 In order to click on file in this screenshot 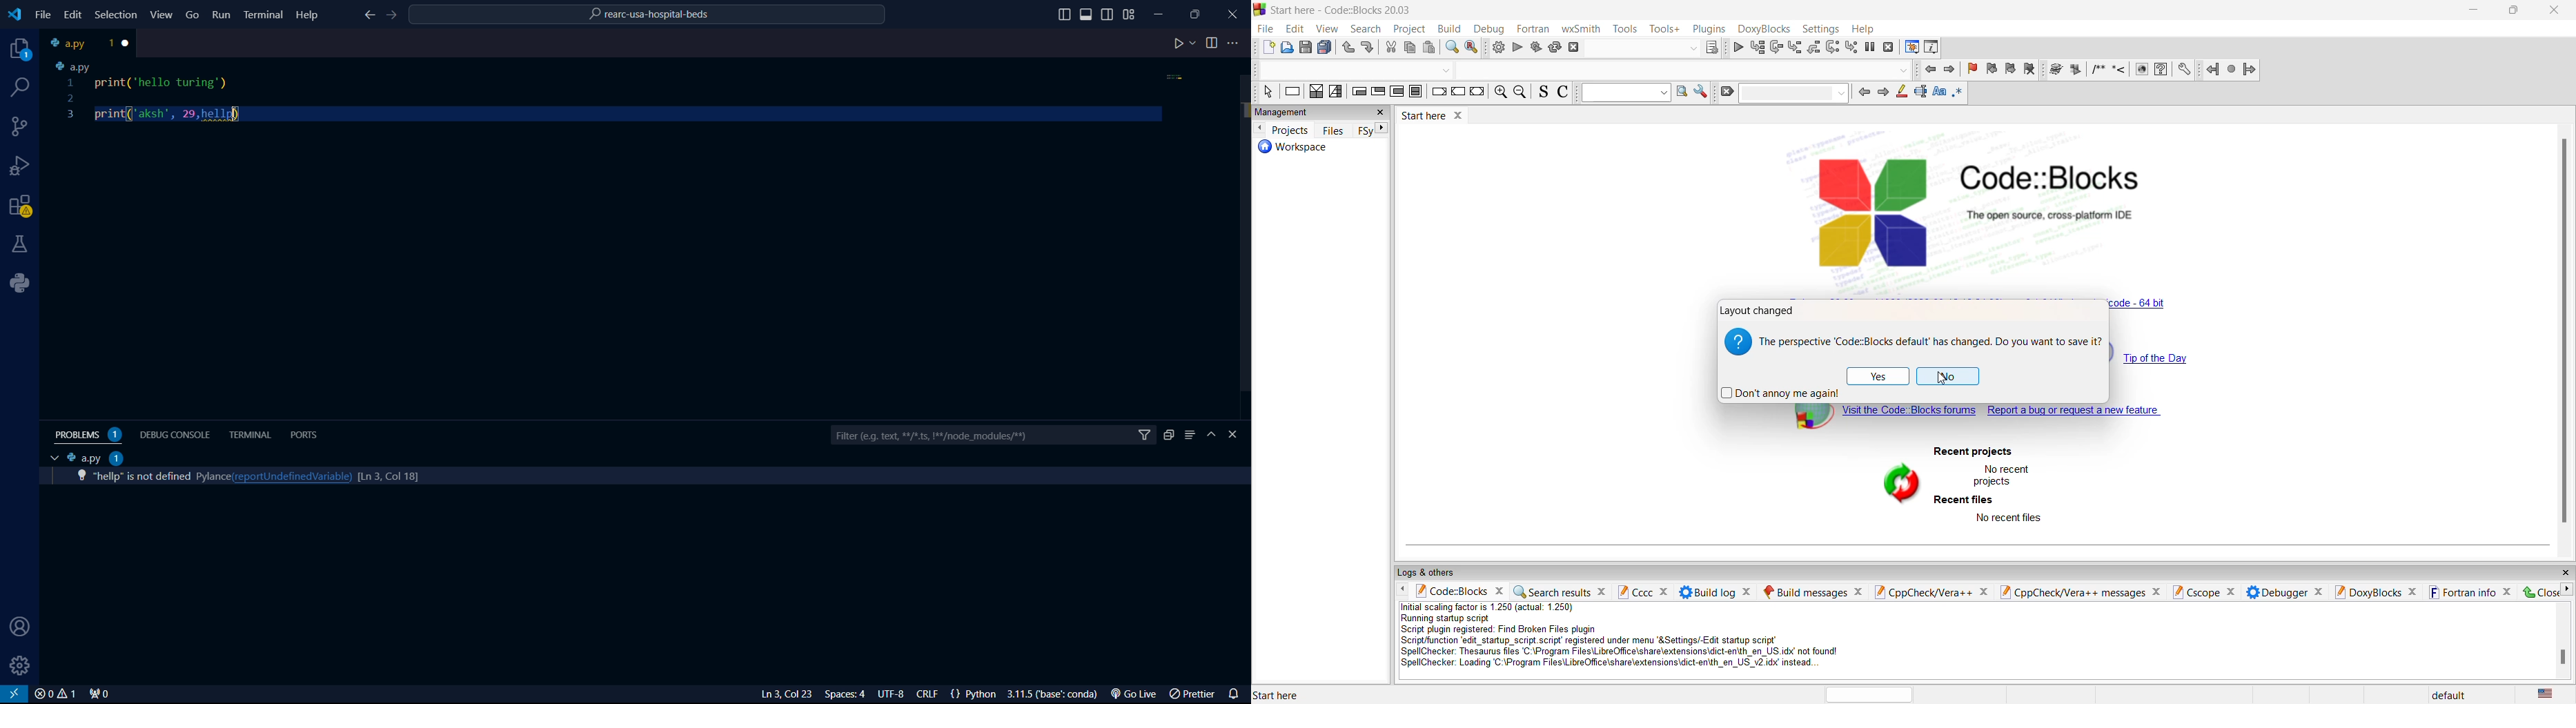, I will do `click(1268, 29)`.